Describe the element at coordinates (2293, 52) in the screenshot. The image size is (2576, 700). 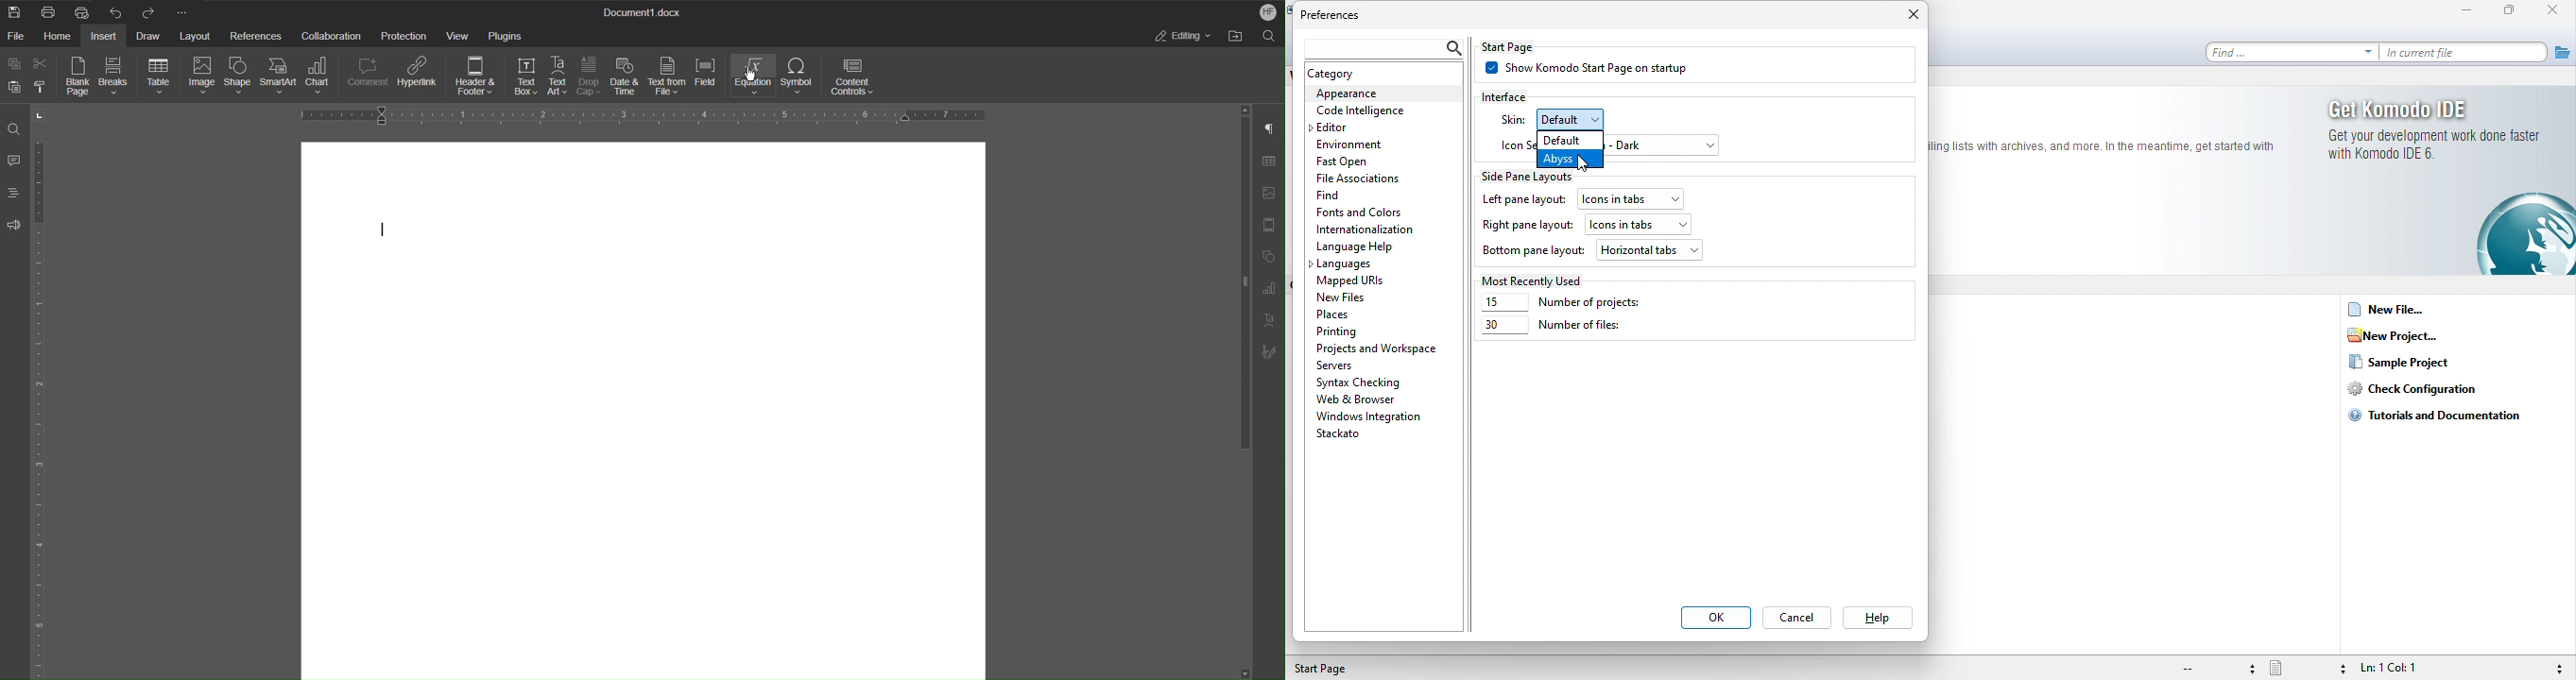
I see `find` at that location.